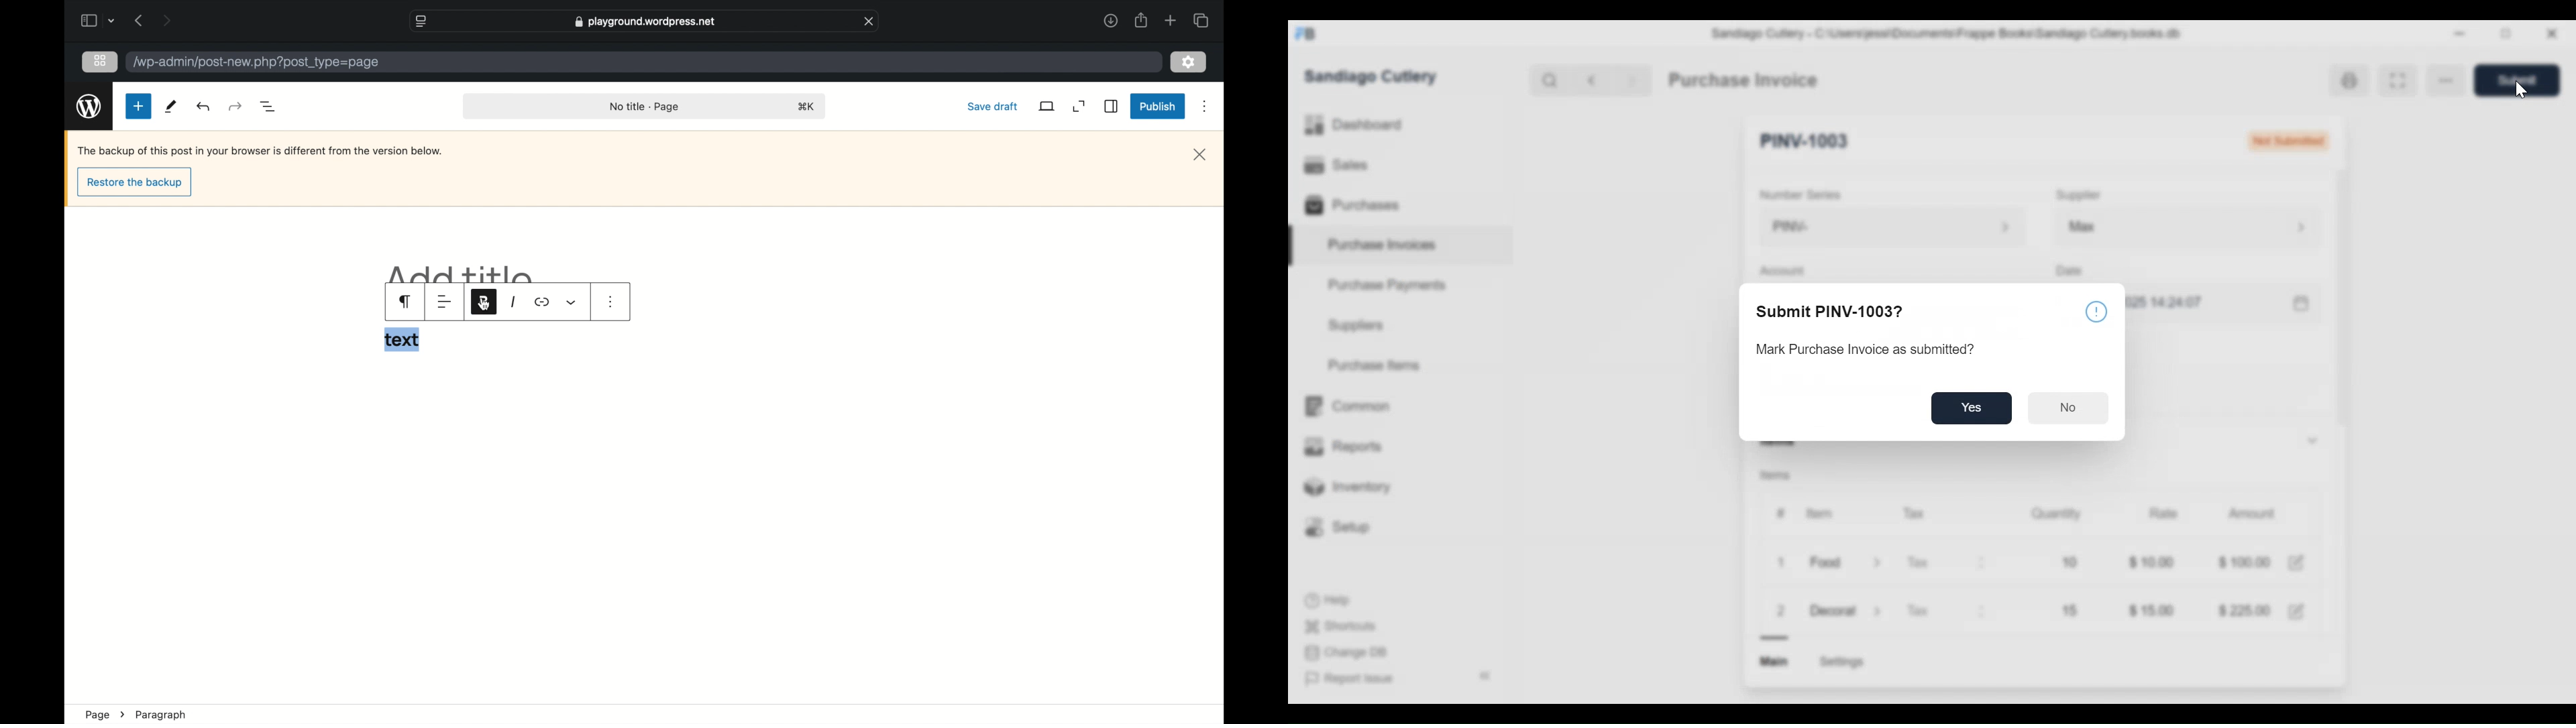 Image resolution: width=2576 pixels, height=728 pixels. Describe the element at coordinates (1829, 311) in the screenshot. I see `Submit PINV-1003?` at that location.